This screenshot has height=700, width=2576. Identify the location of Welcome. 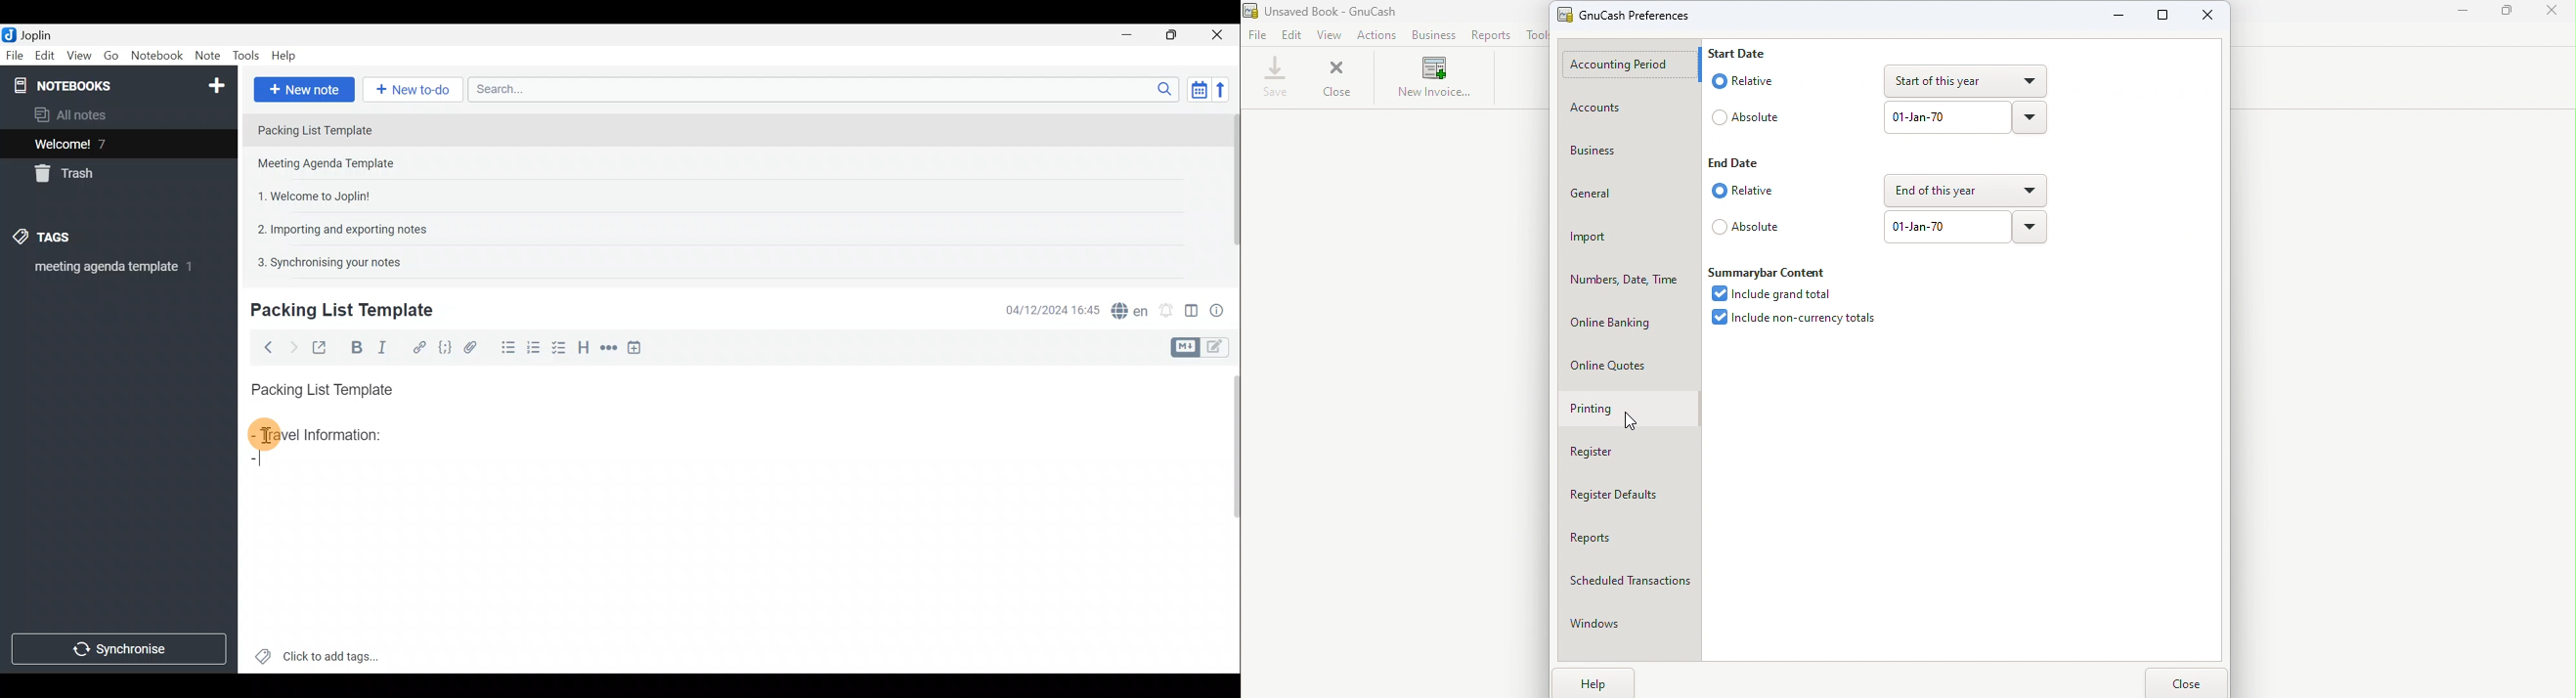
(99, 143).